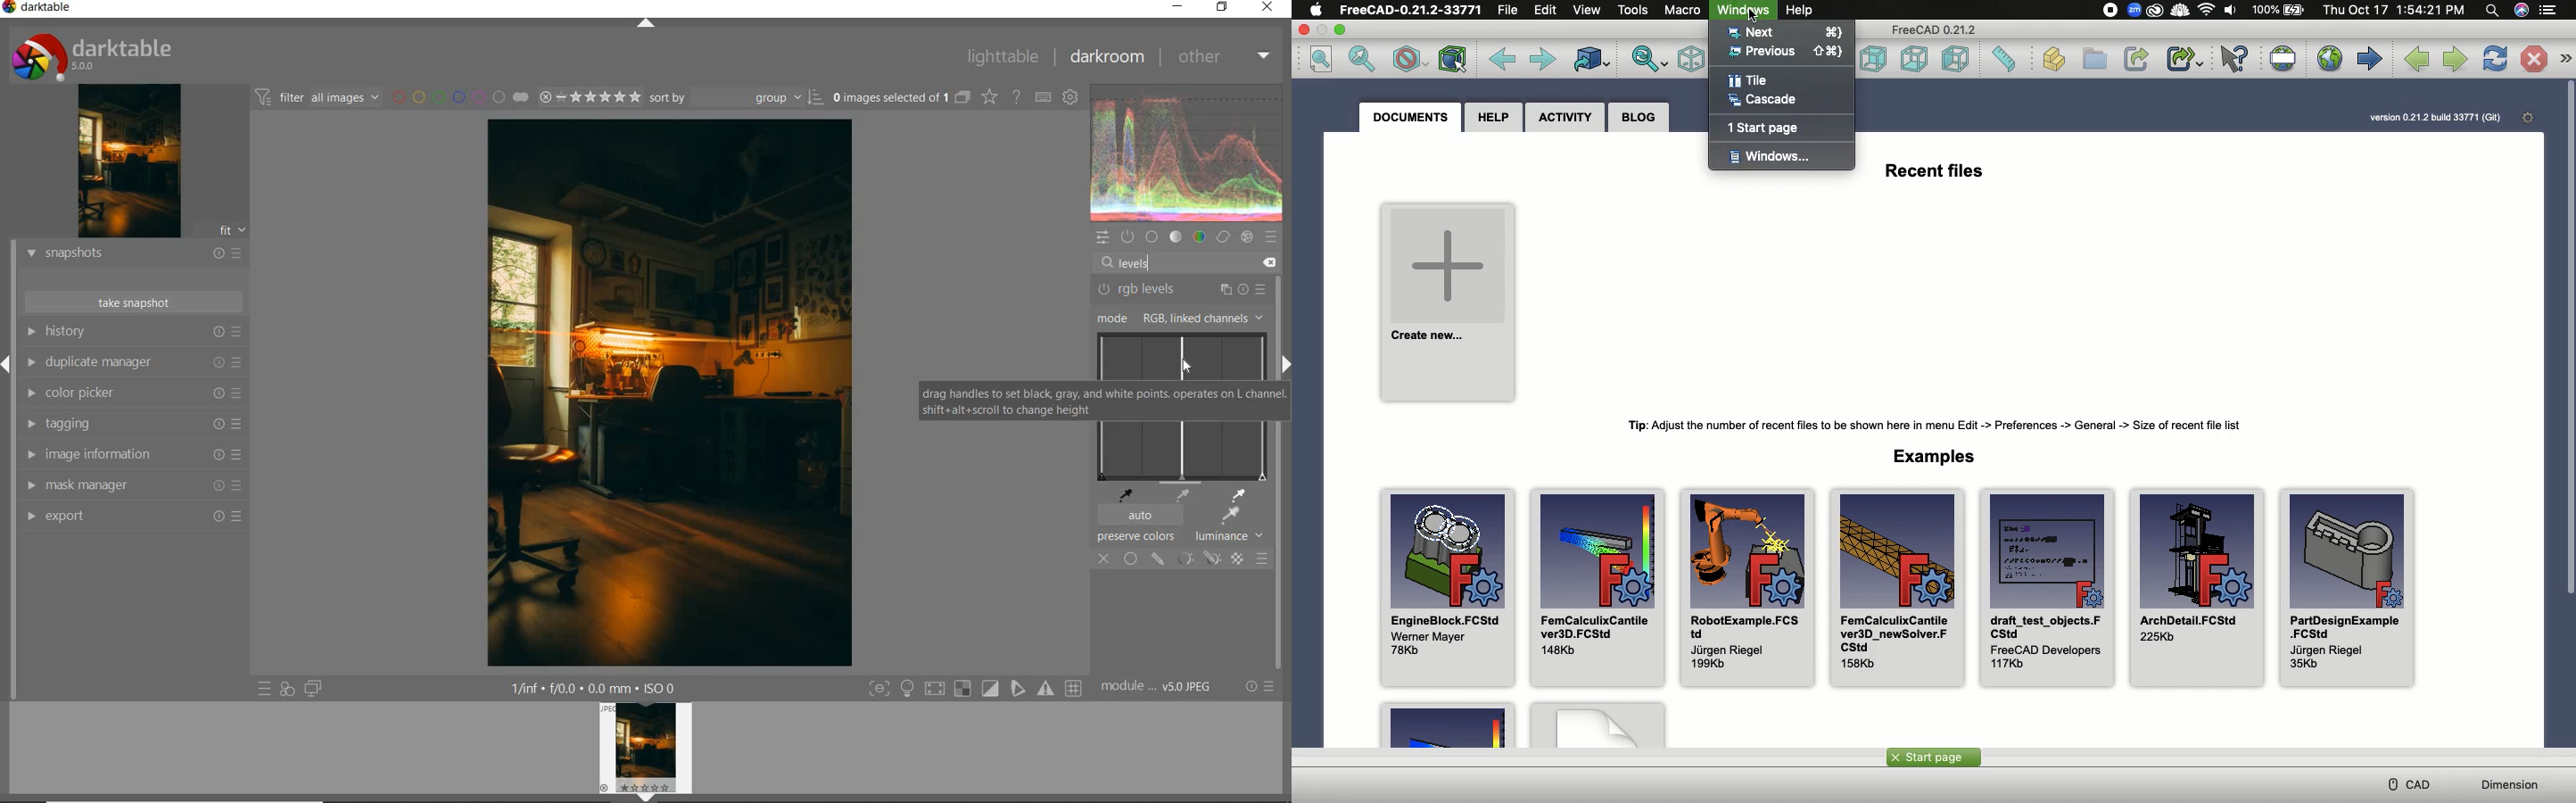  What do you see at coordinates (667, 394) in the screenshot?
I see `selected image` at bounding box center [667, 394].